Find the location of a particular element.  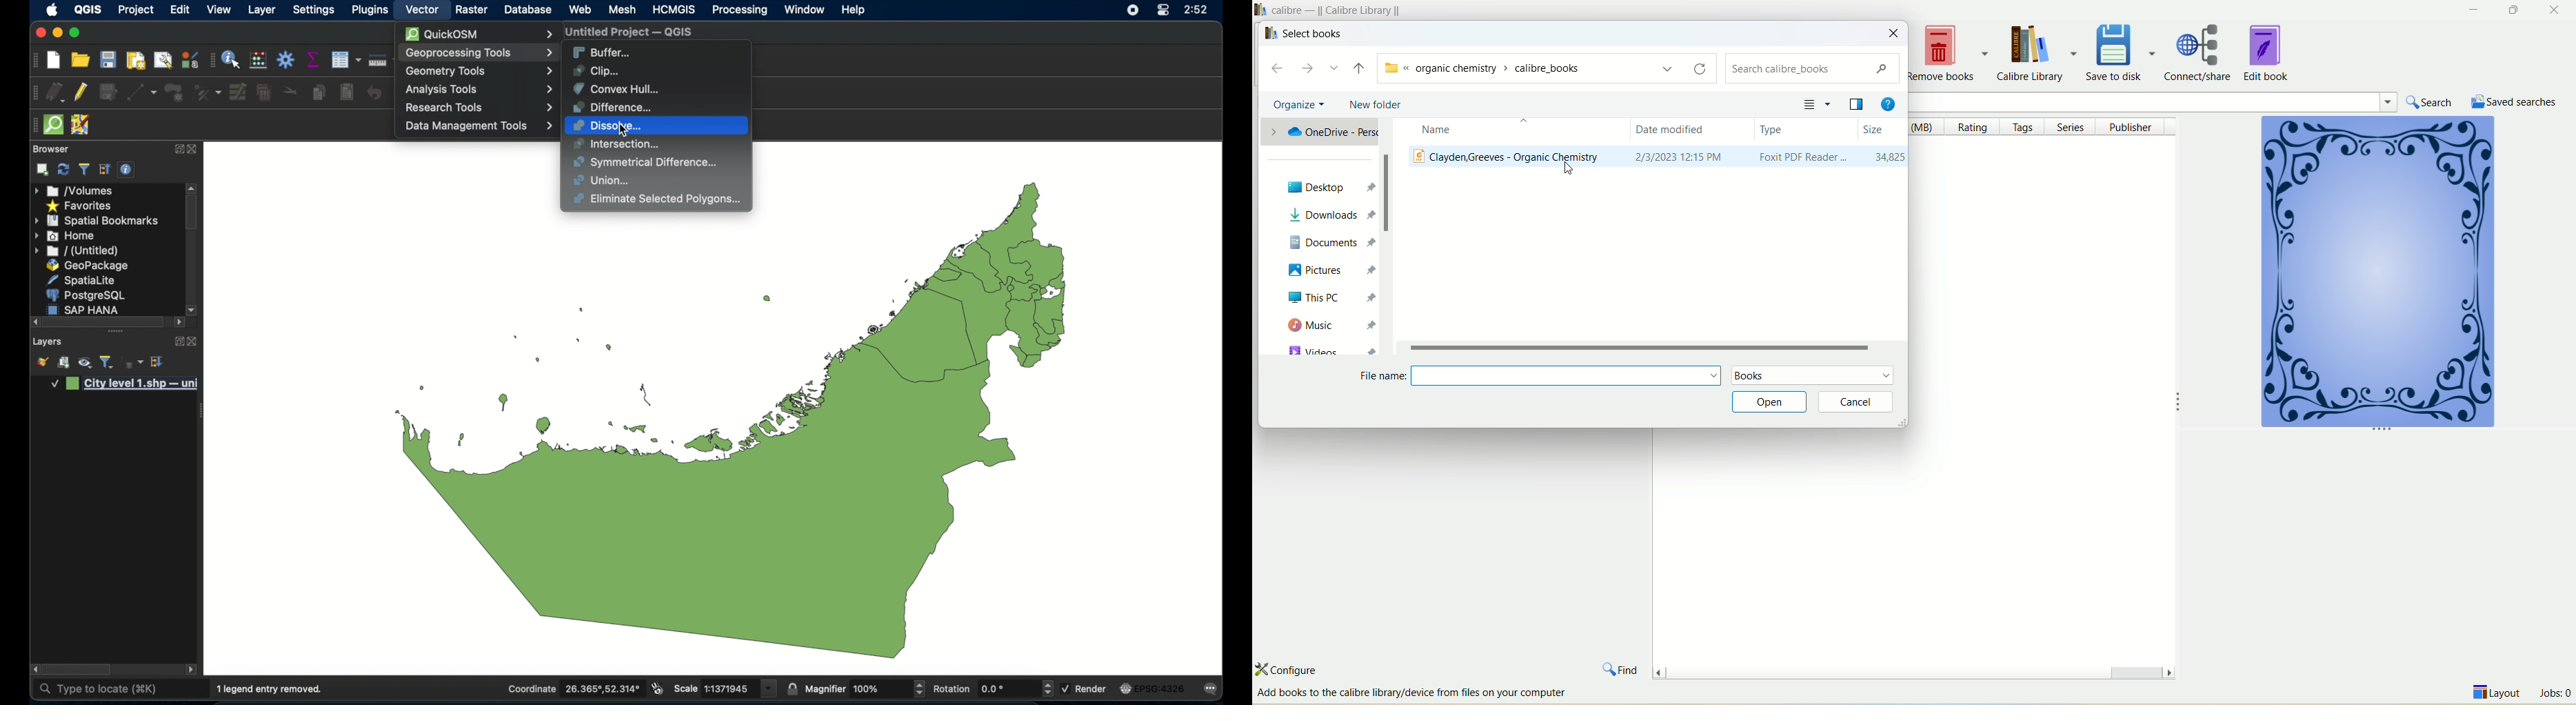

cancel is located at coordinates (1857, 402).